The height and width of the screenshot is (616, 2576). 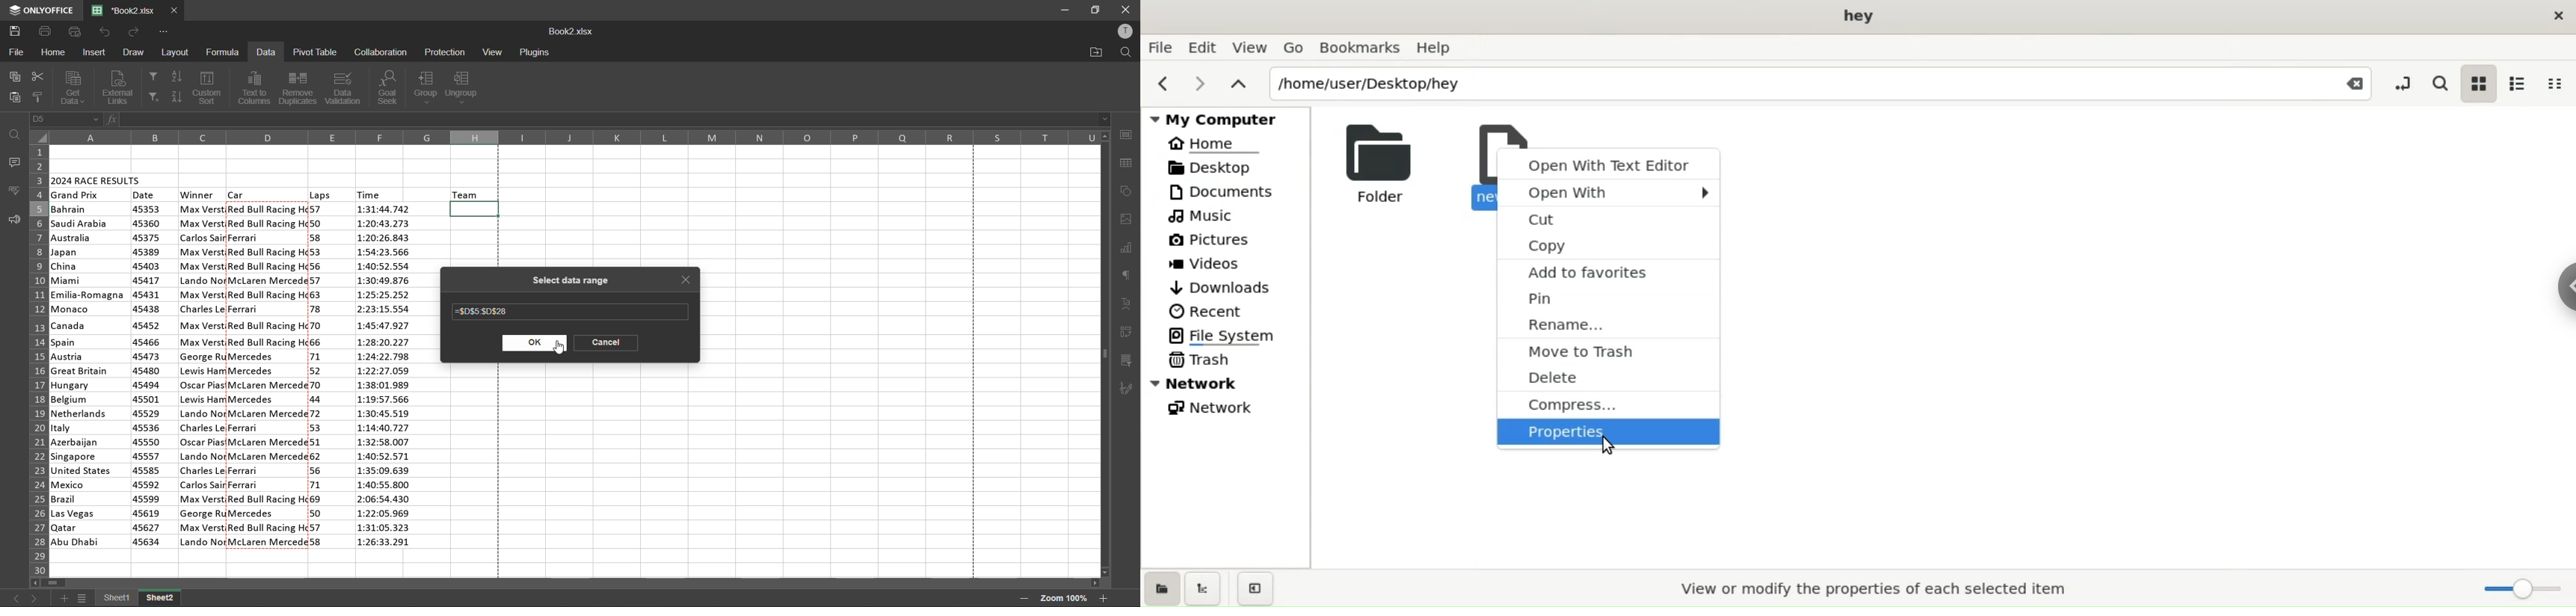 I want to click on add sheet, so click(x=64, y=598).